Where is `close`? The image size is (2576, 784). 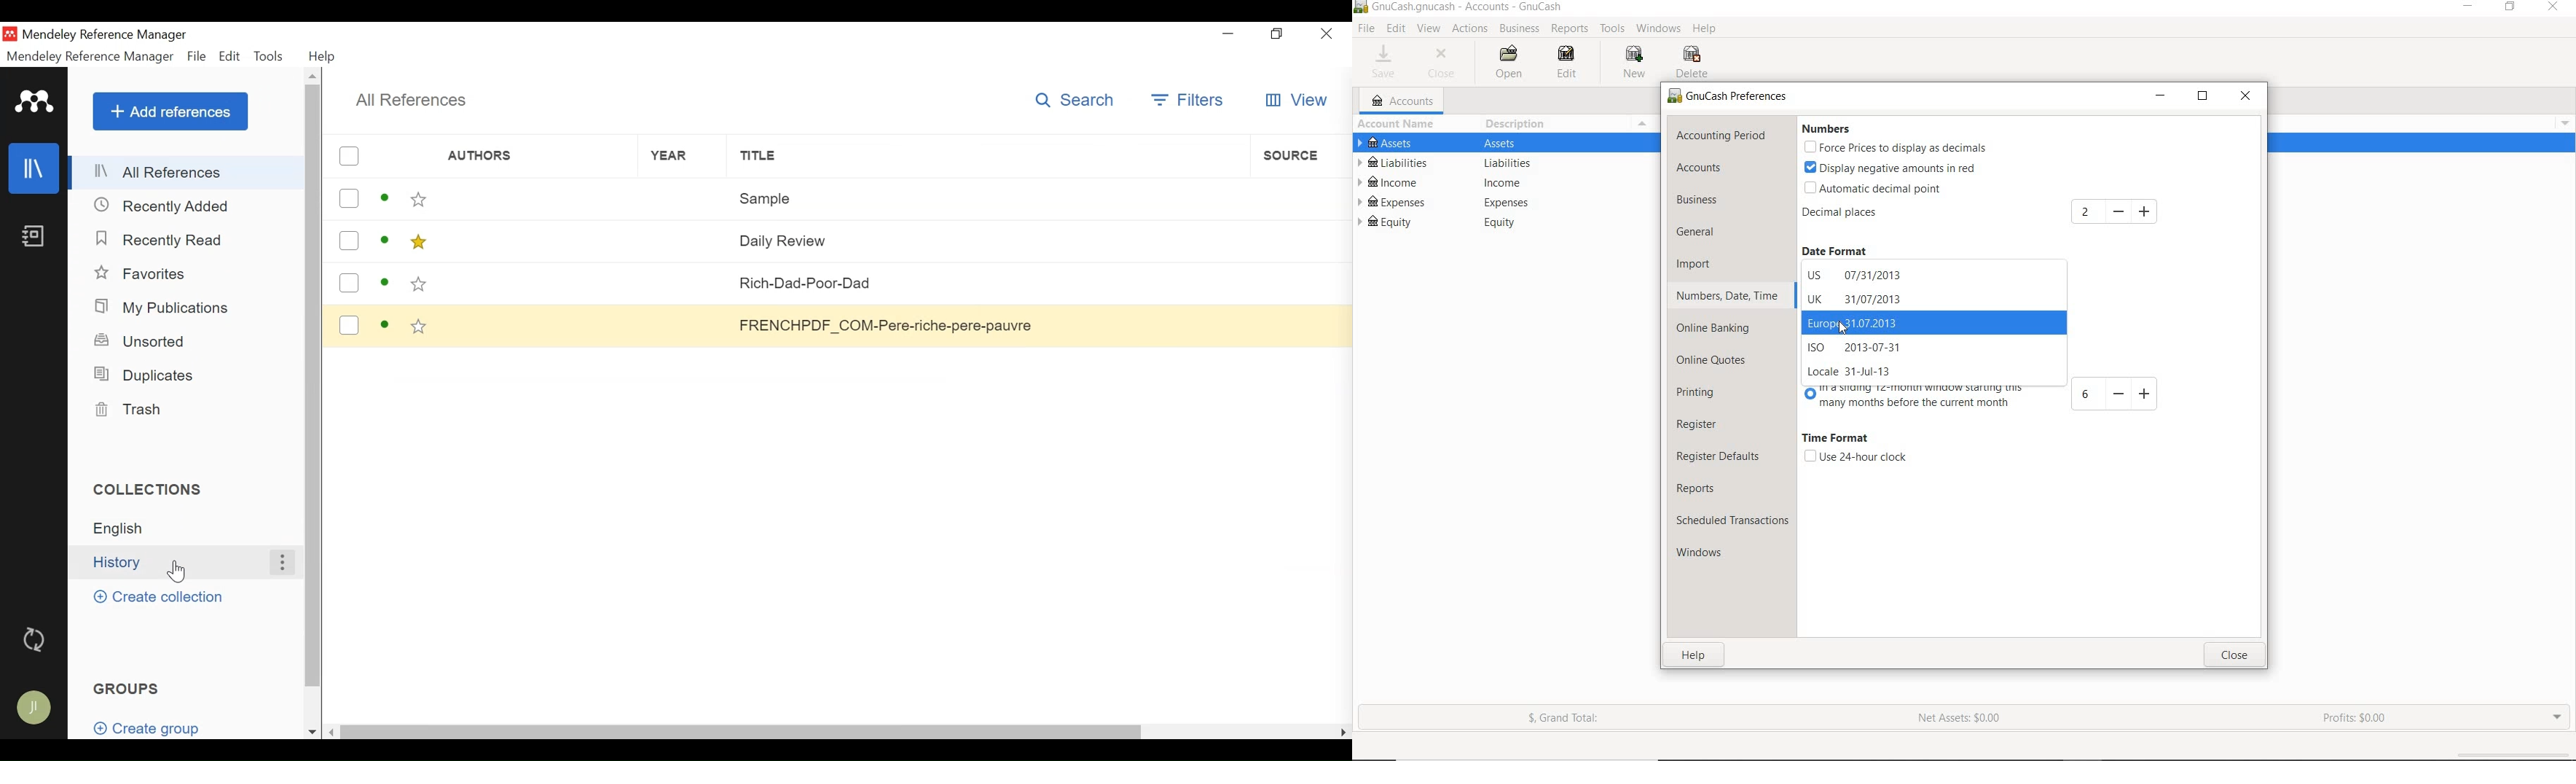 close is located at coordinates (2246, 97).